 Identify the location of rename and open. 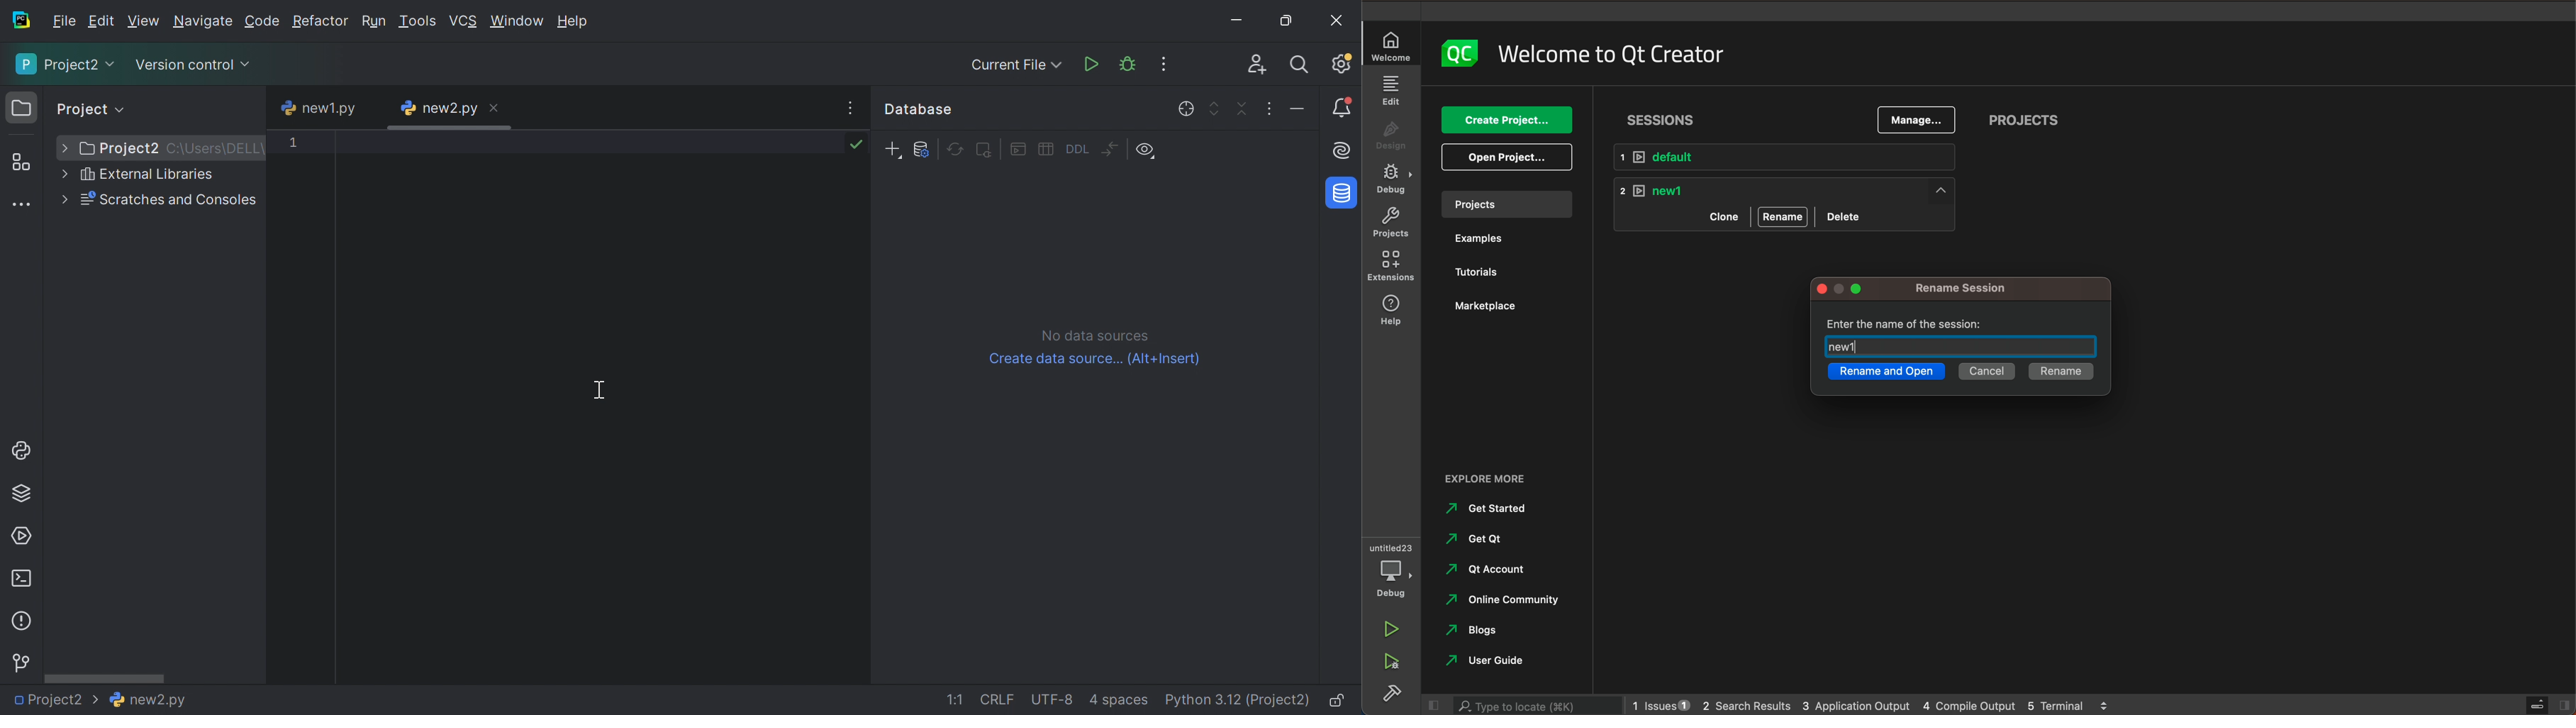
(1886, 374).